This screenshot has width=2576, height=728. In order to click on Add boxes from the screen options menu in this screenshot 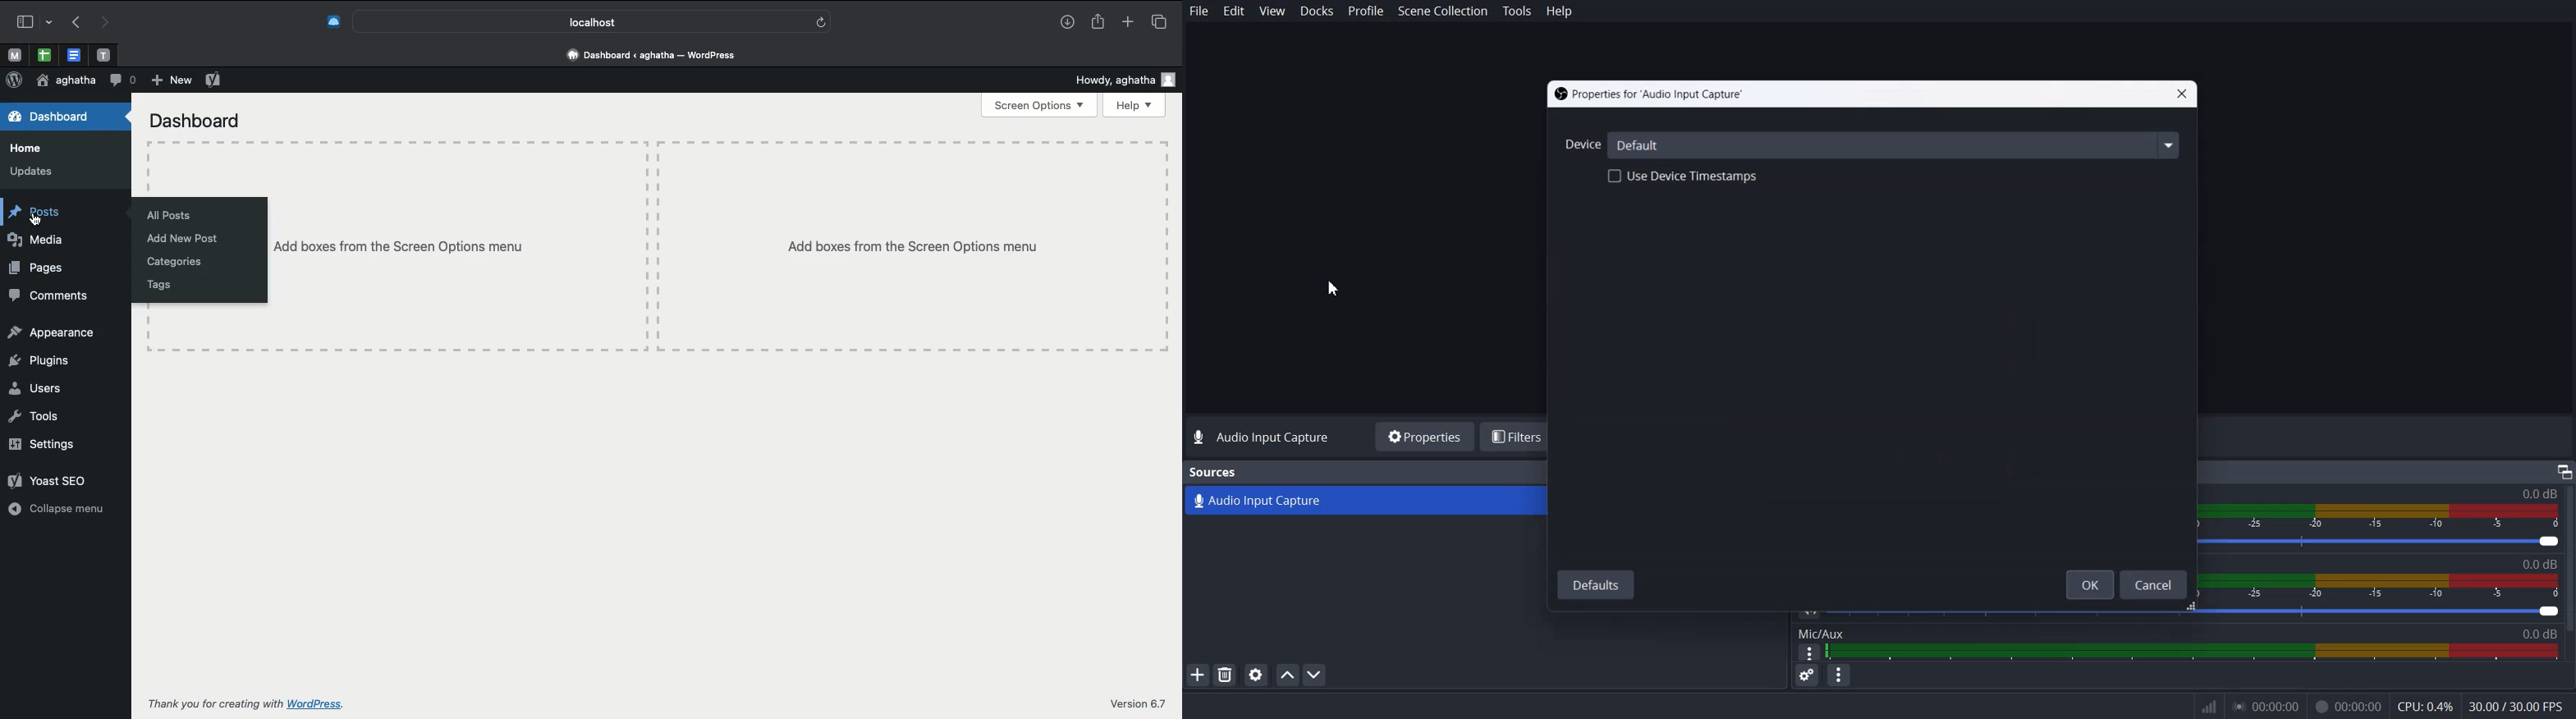, I will do `click(717, 246)`.